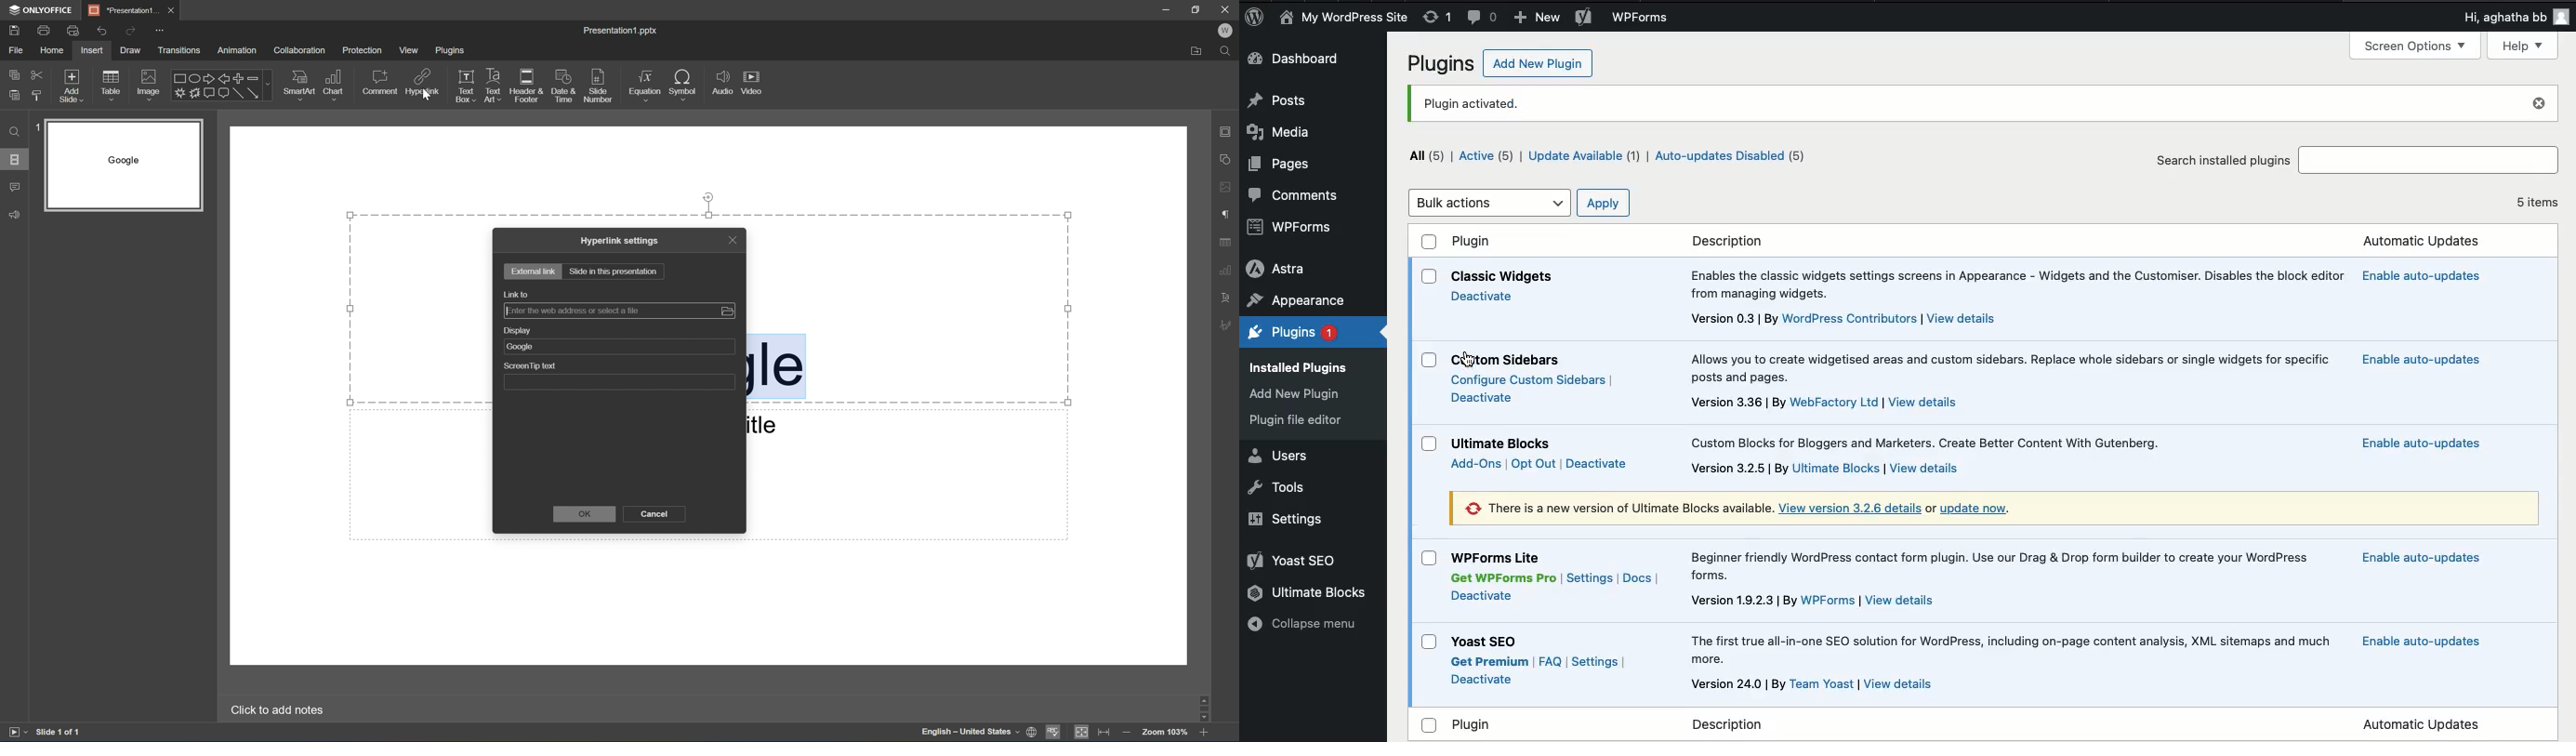  I want to click on Collapse menu, so click(1307, 623).